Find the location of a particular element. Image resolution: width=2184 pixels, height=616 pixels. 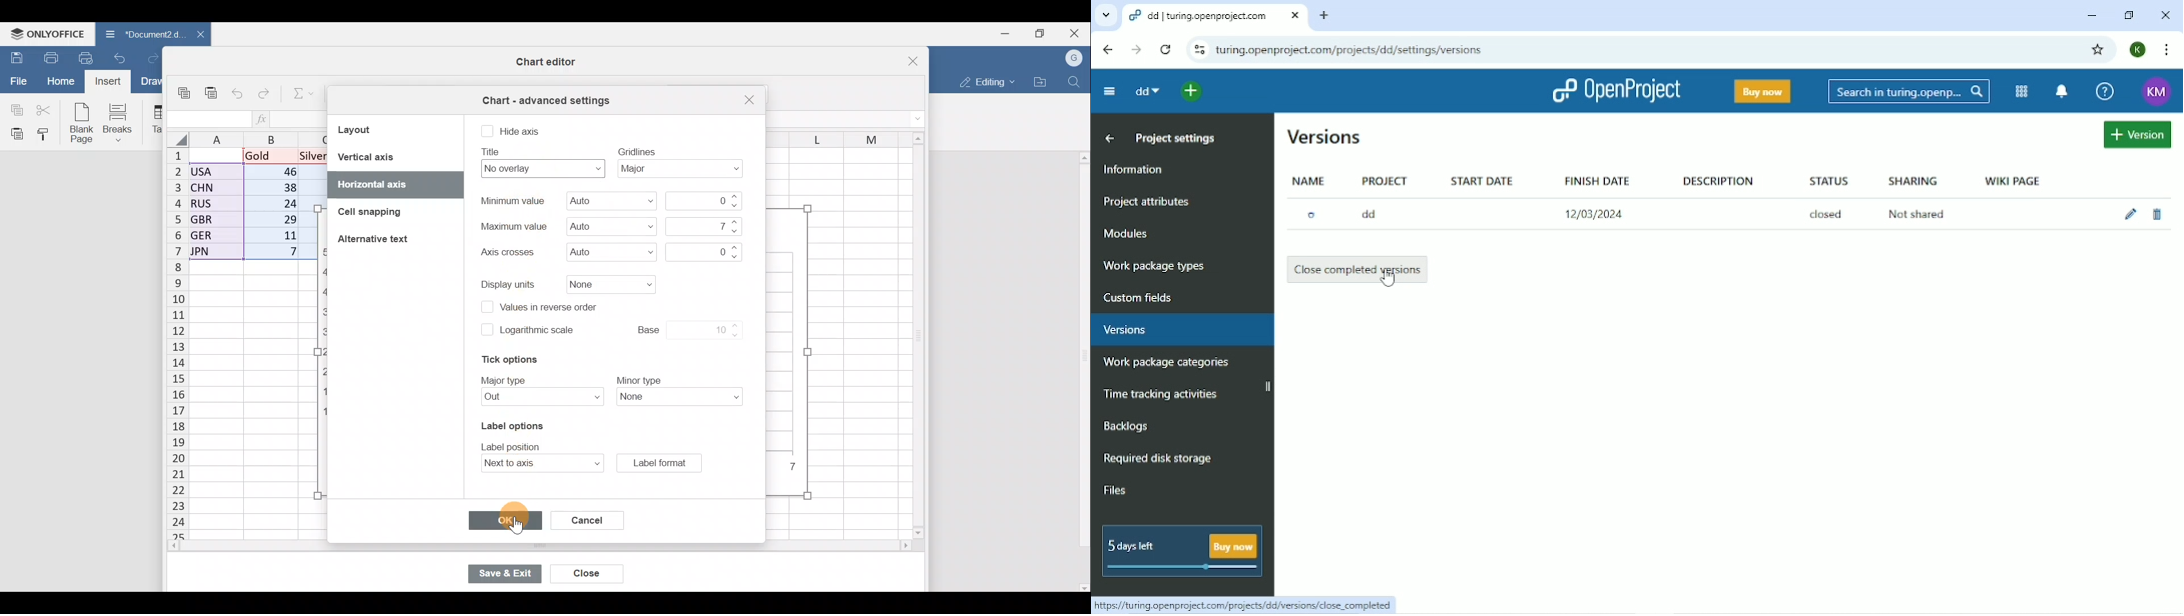

Close document is located at coordinates (194, 35).